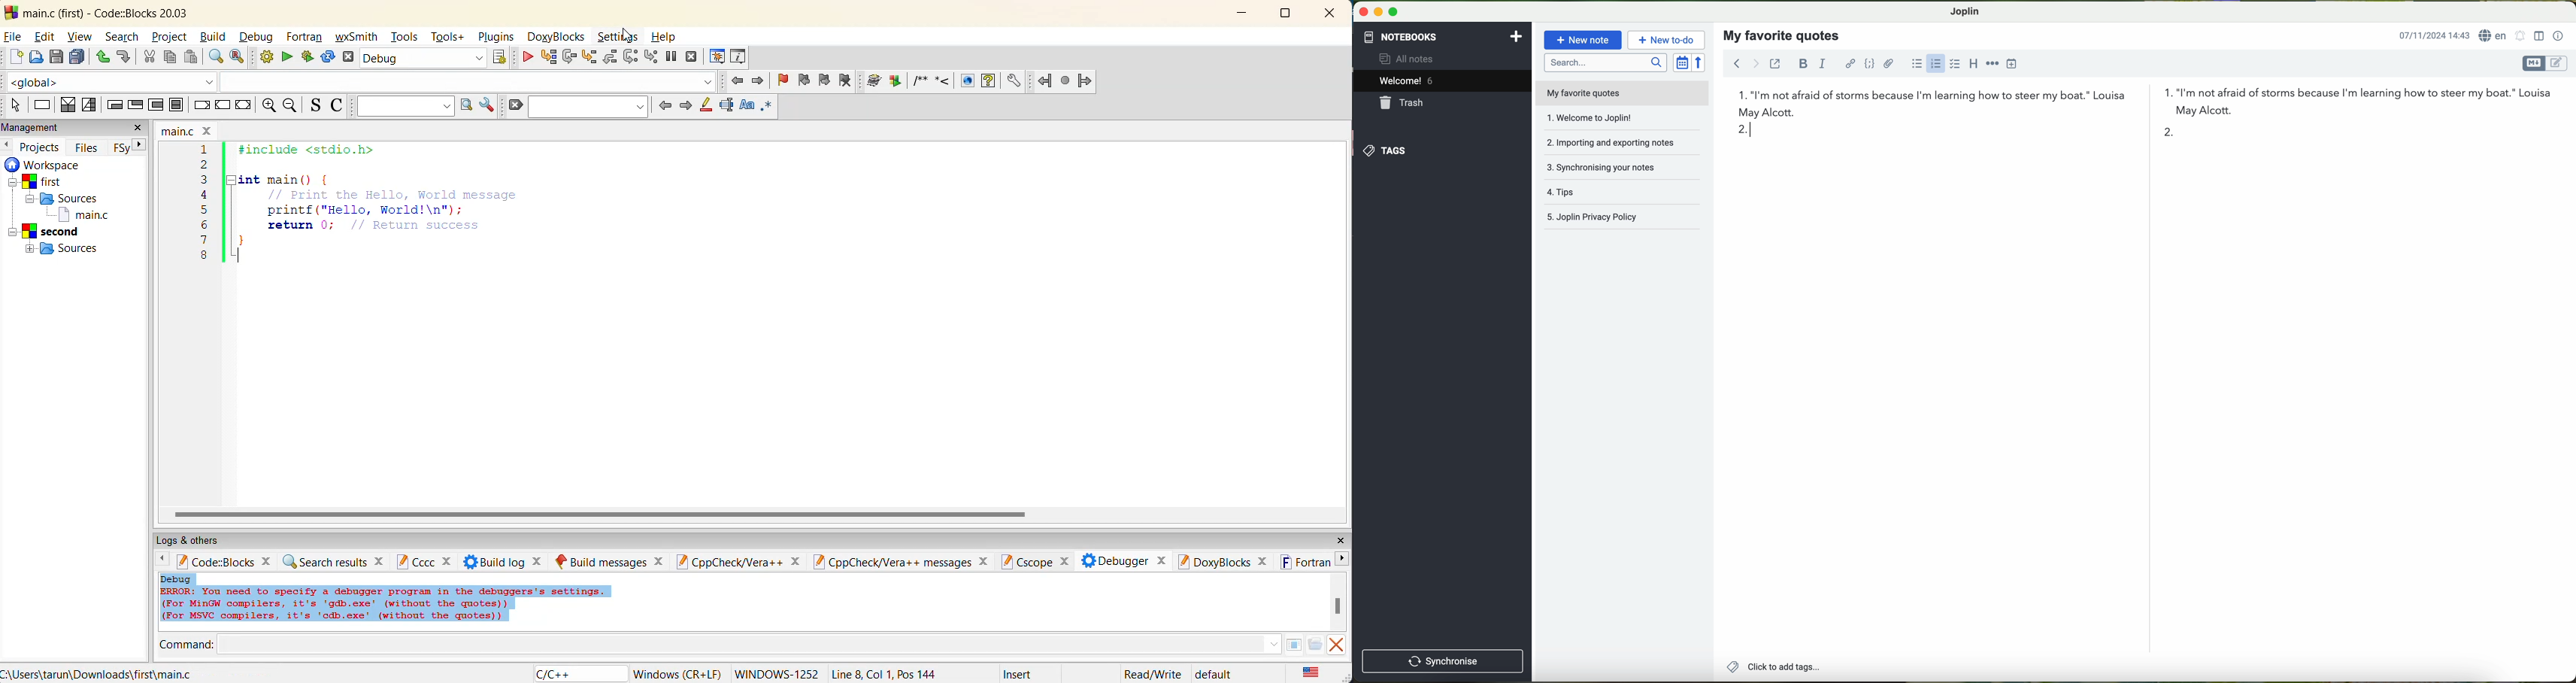 Image resolution: width=2576 pixels, height=700 pixels. Describe the element at coordinates (1393, 15) in the screenshot. I see `maximize` at that location.